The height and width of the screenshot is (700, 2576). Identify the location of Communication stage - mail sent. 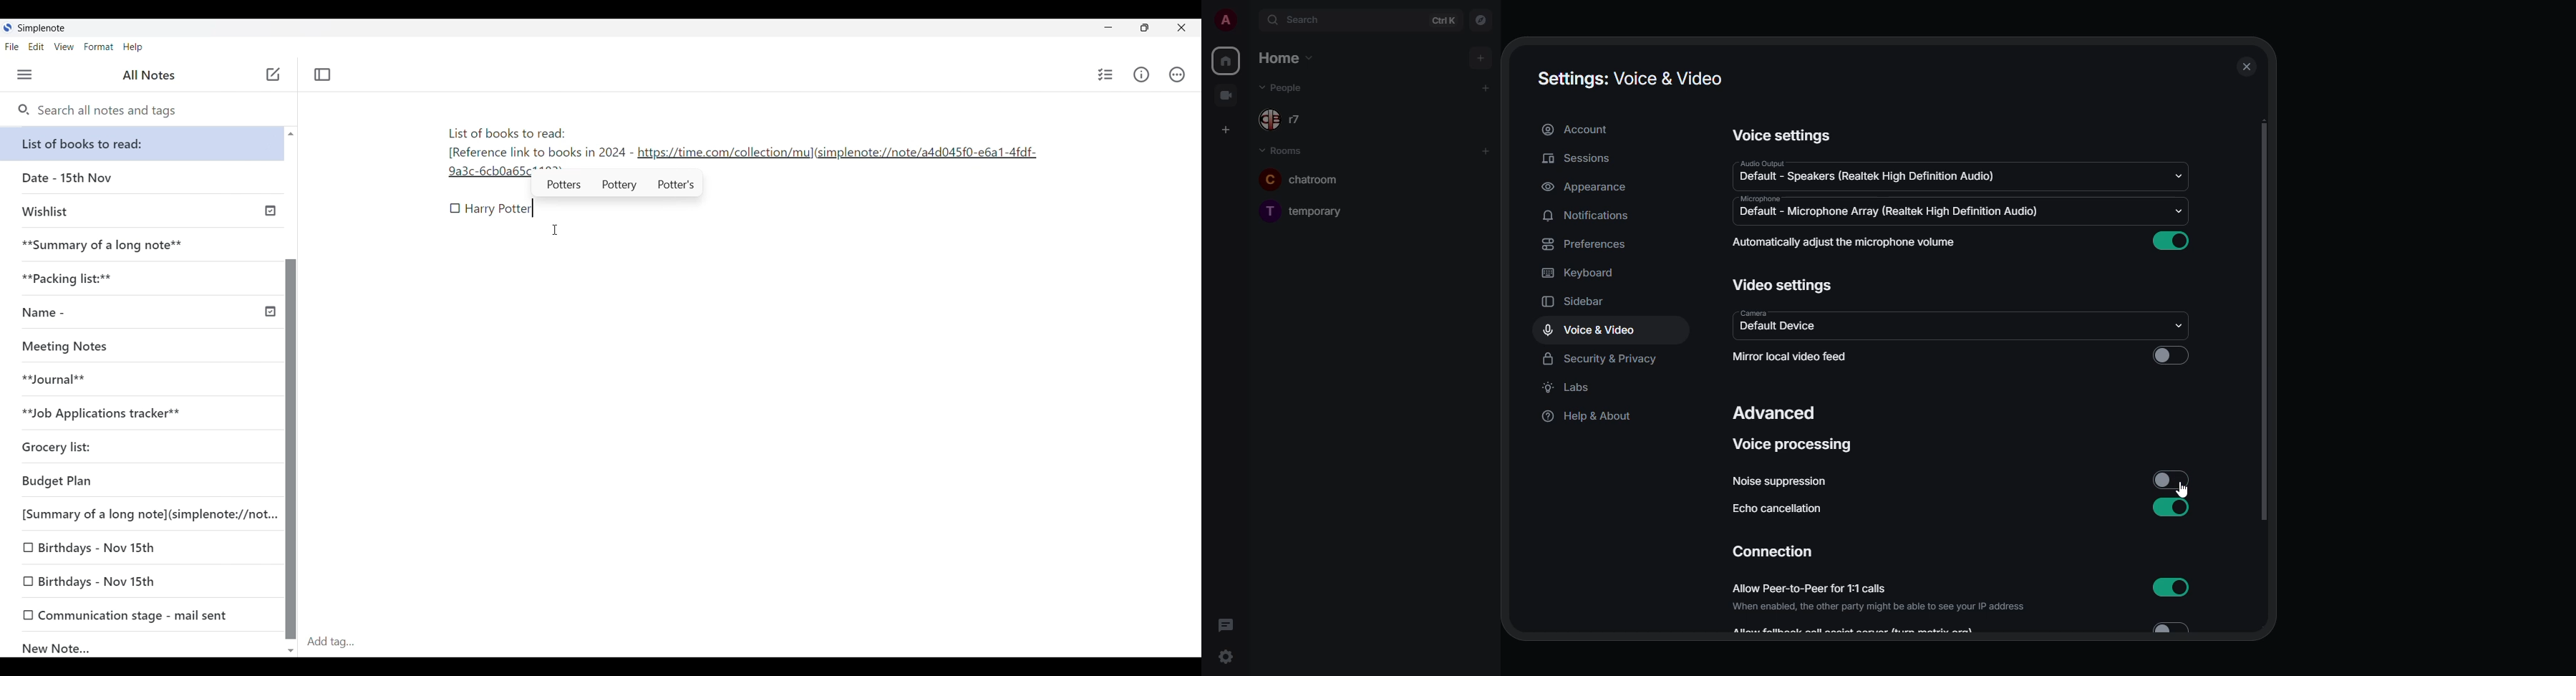
(143, 615).